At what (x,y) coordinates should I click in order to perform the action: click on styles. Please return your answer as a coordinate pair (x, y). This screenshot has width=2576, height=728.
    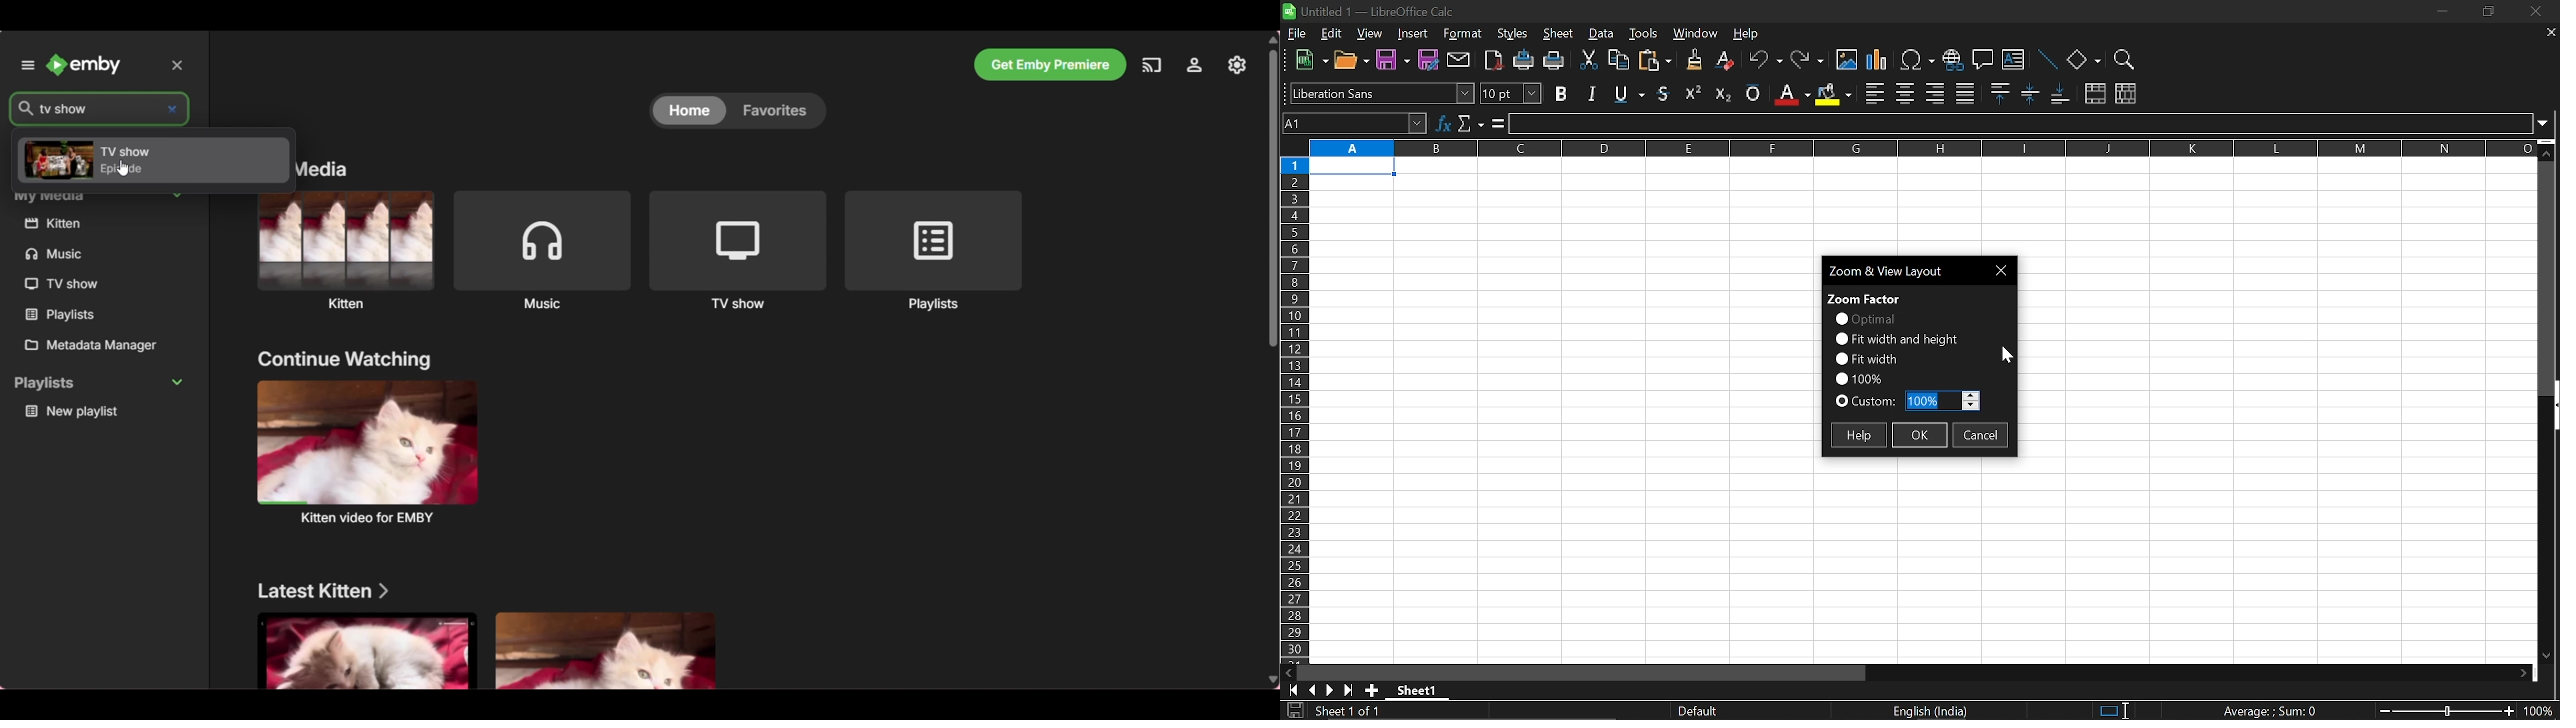
    Looking at the image, I should click on (1513, 35).